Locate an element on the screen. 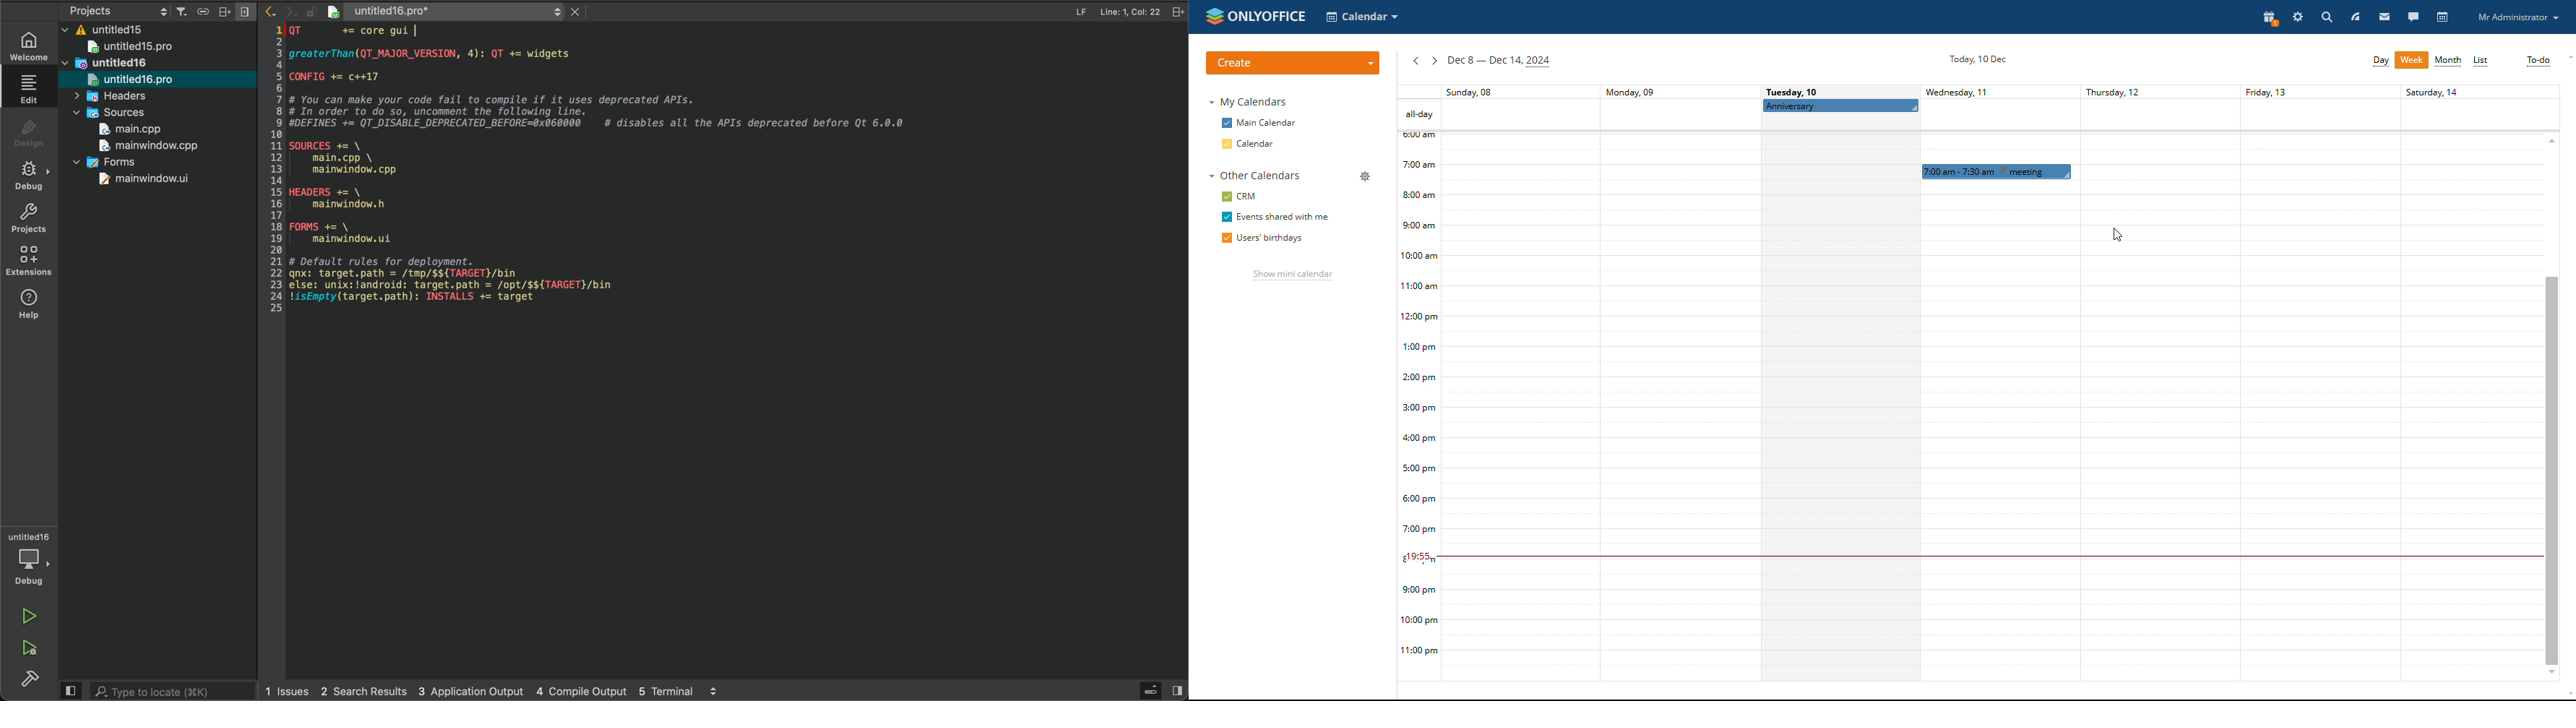 This screenshot has height=728, width=2576. all-day events is located at coordinates (1418, 114).